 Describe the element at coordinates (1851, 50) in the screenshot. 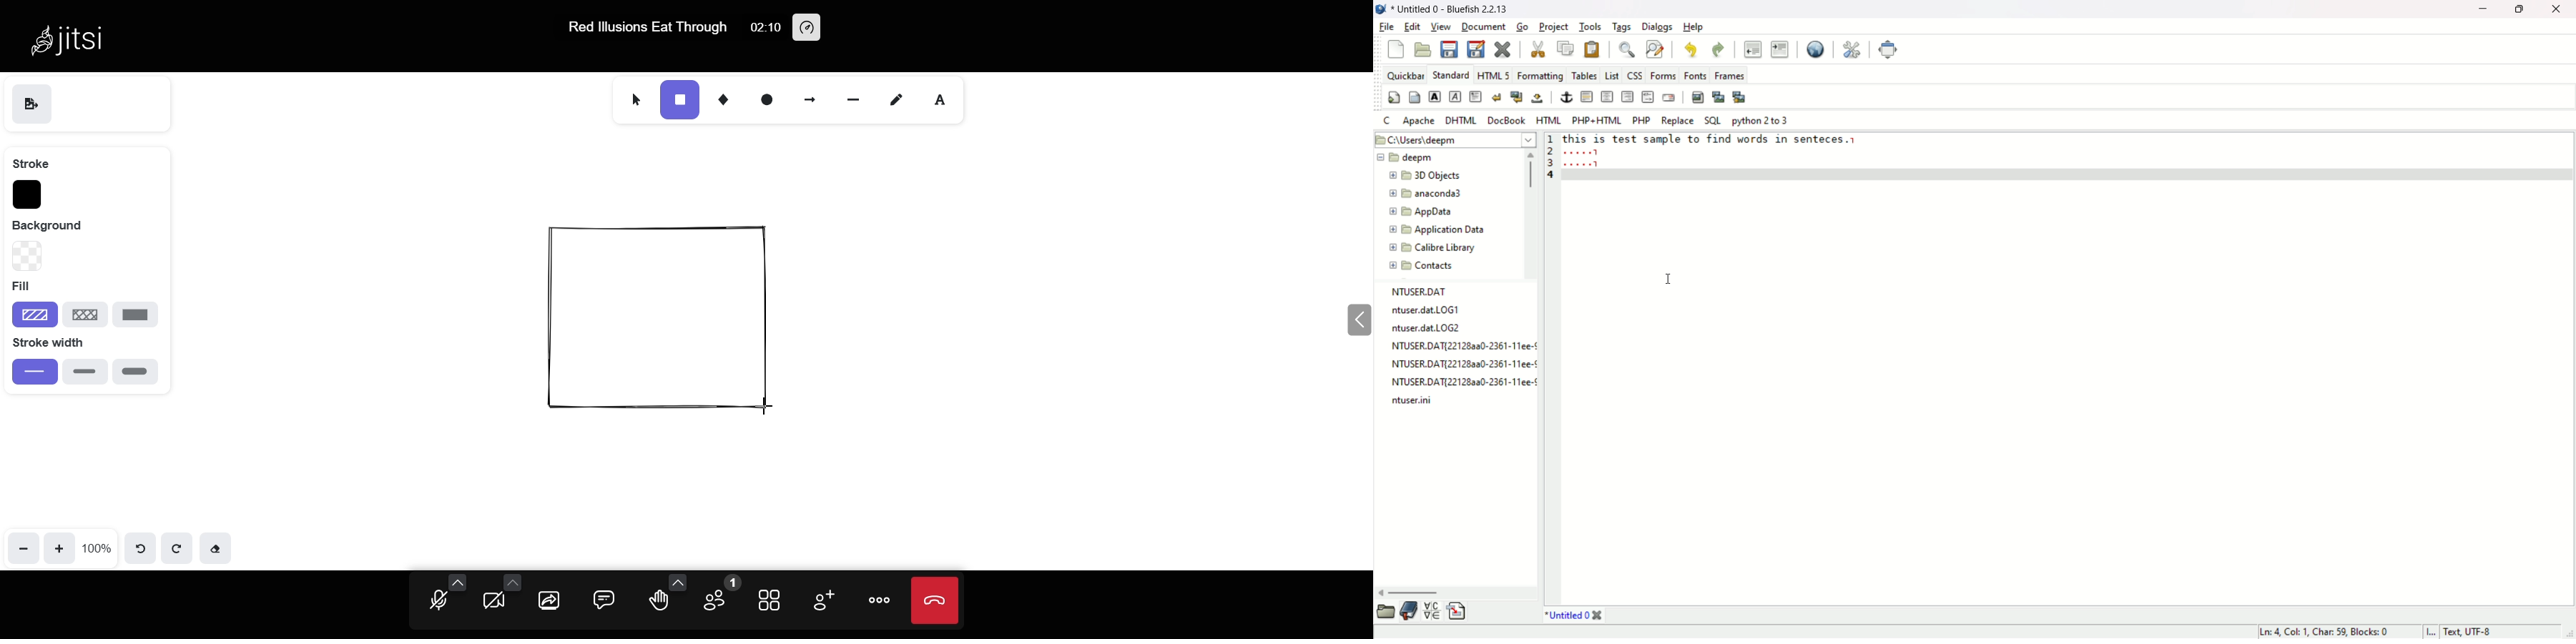

I see `preferences` at that location.